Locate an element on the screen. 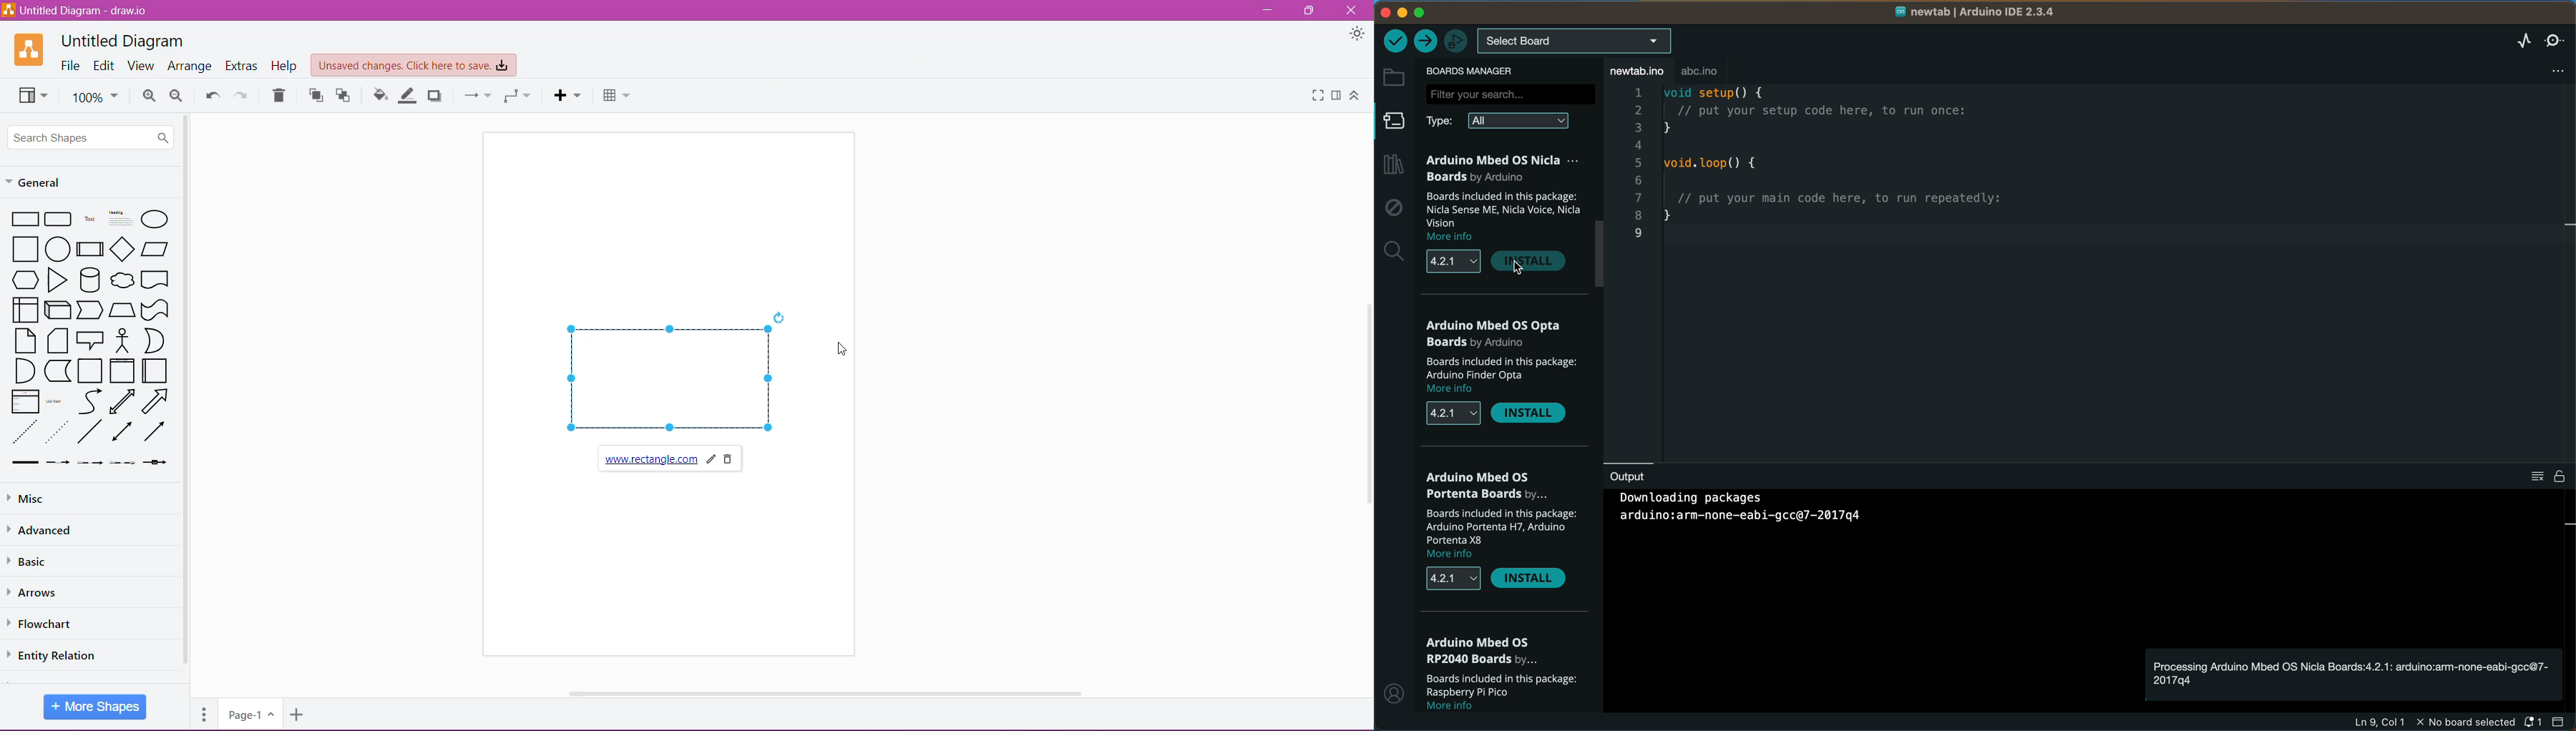 The width and height of the screenshot is (2576, 756). Shadow is located at coordinates (435, 97).